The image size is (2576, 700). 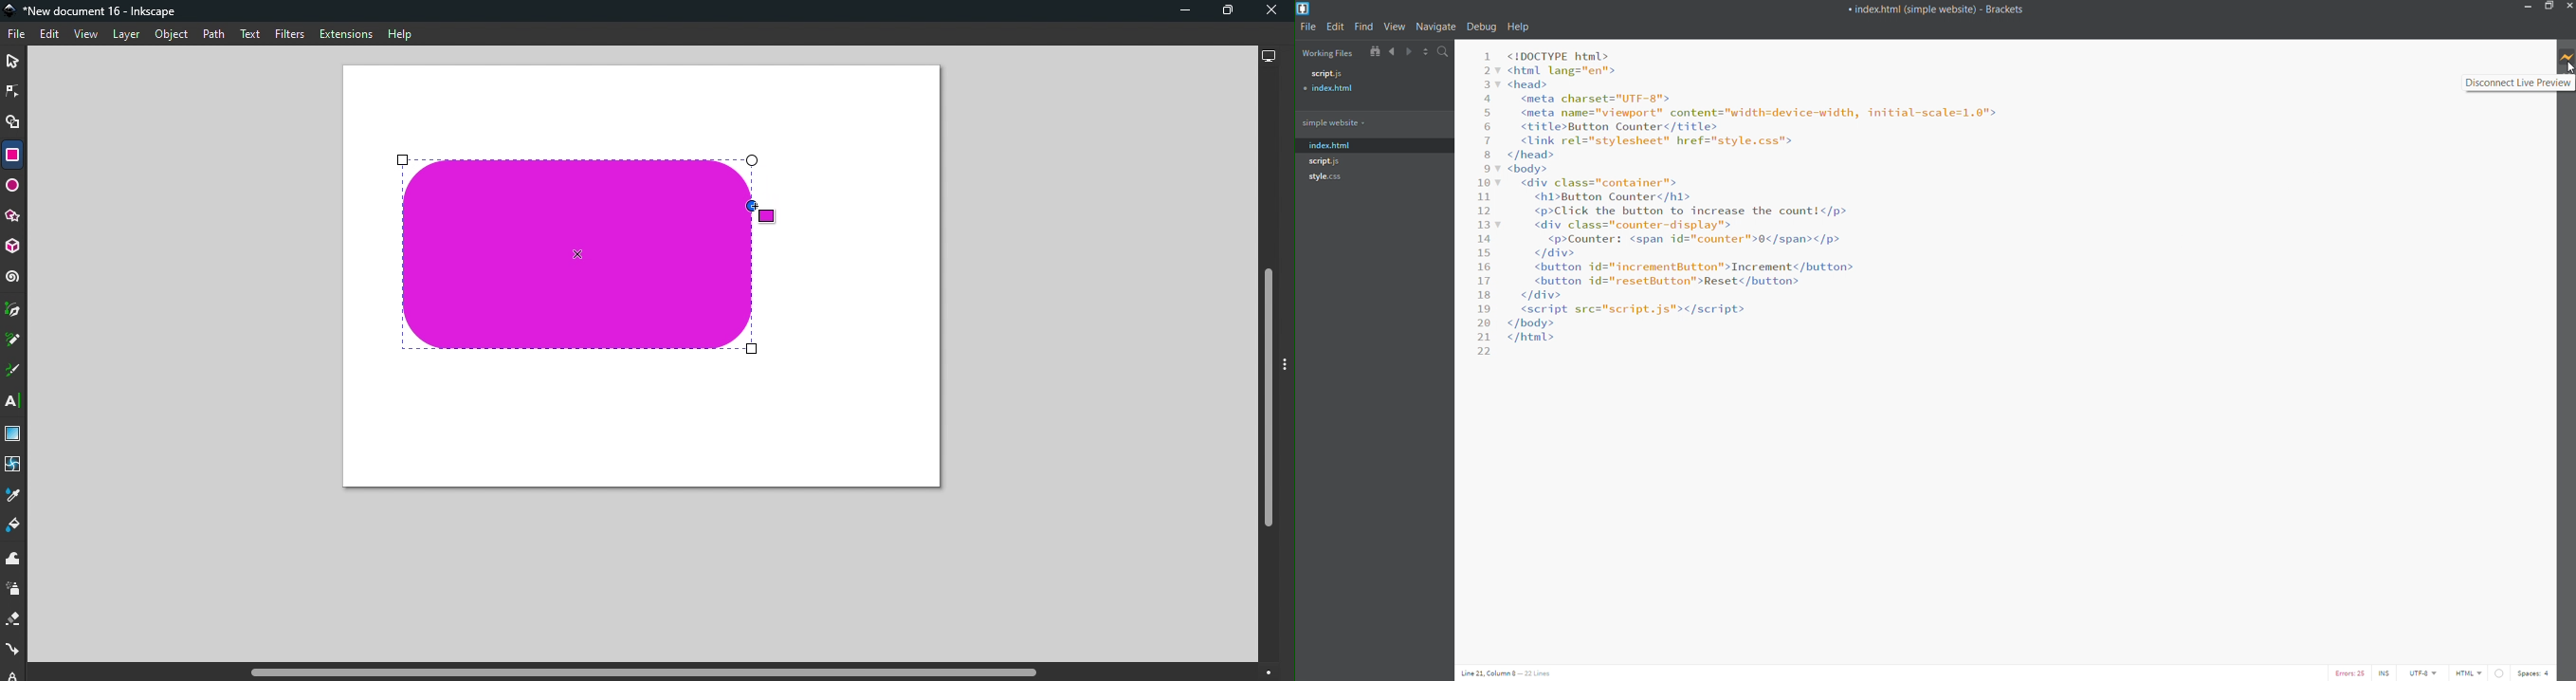 I want to click on navigate, so click(x=1436, y=27).